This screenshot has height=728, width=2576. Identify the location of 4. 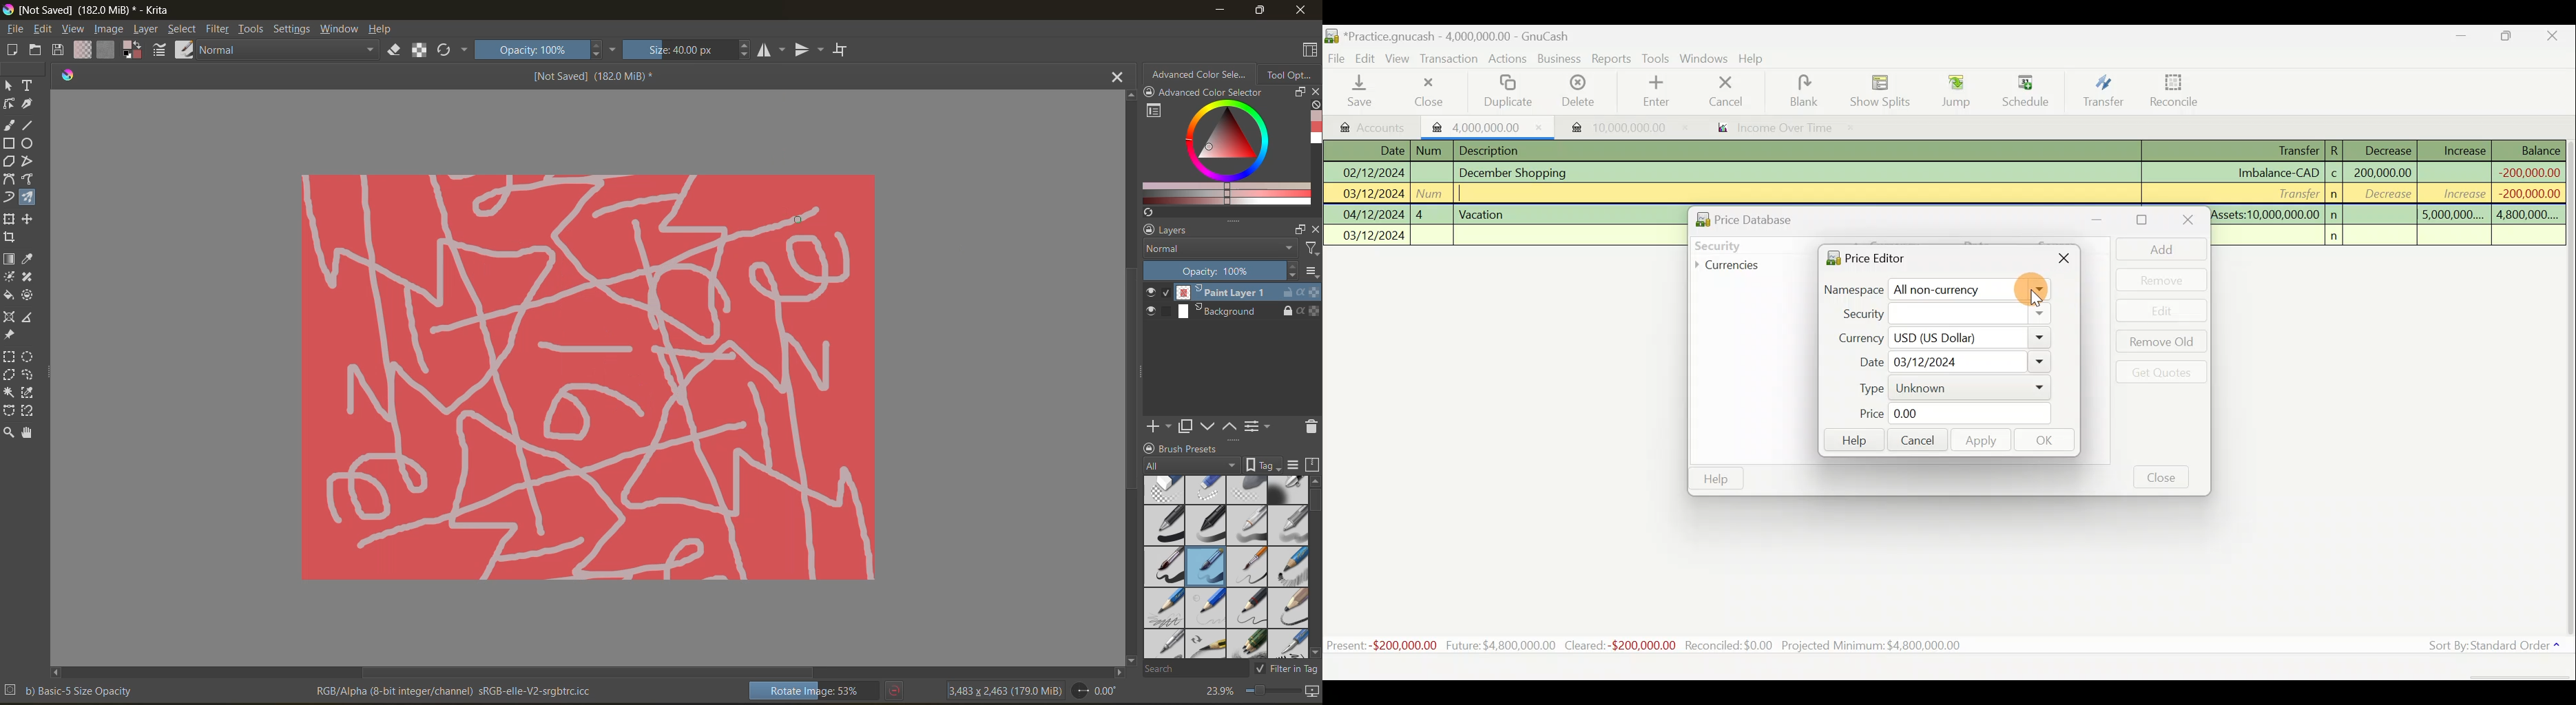
(1431, 213).